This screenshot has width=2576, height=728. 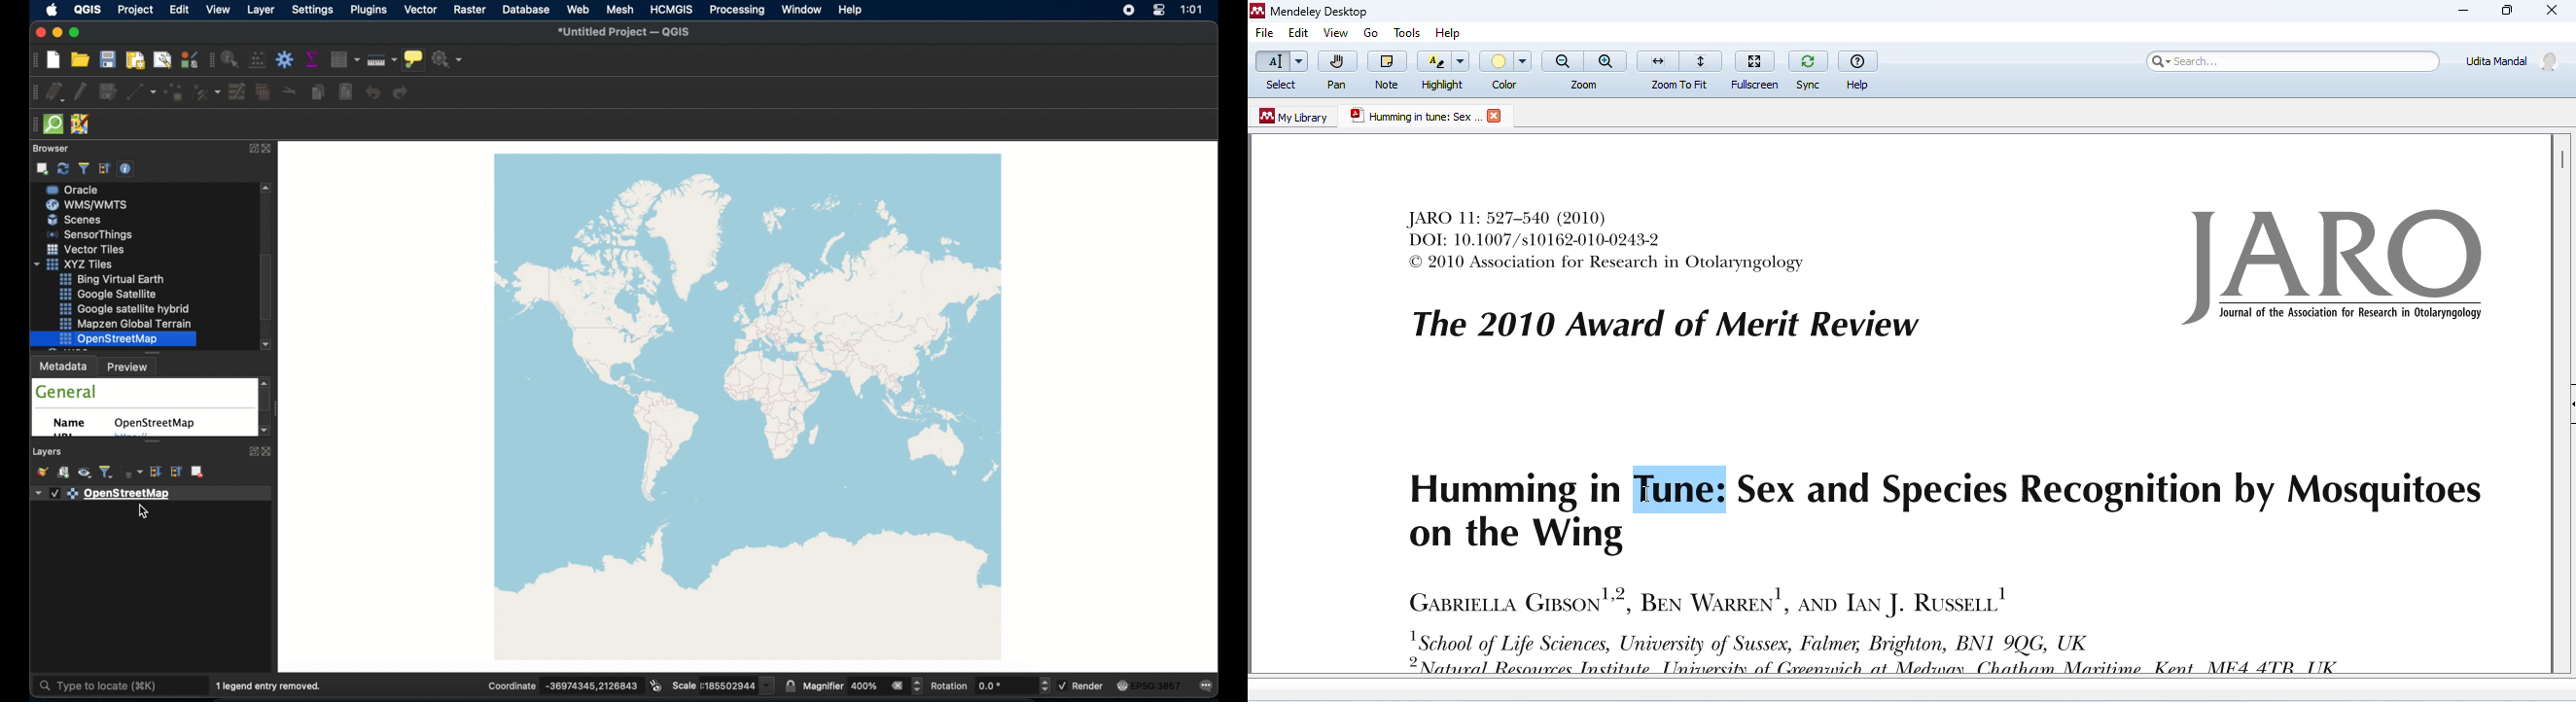 I want to click on cursor, so click(x=142, y=514).